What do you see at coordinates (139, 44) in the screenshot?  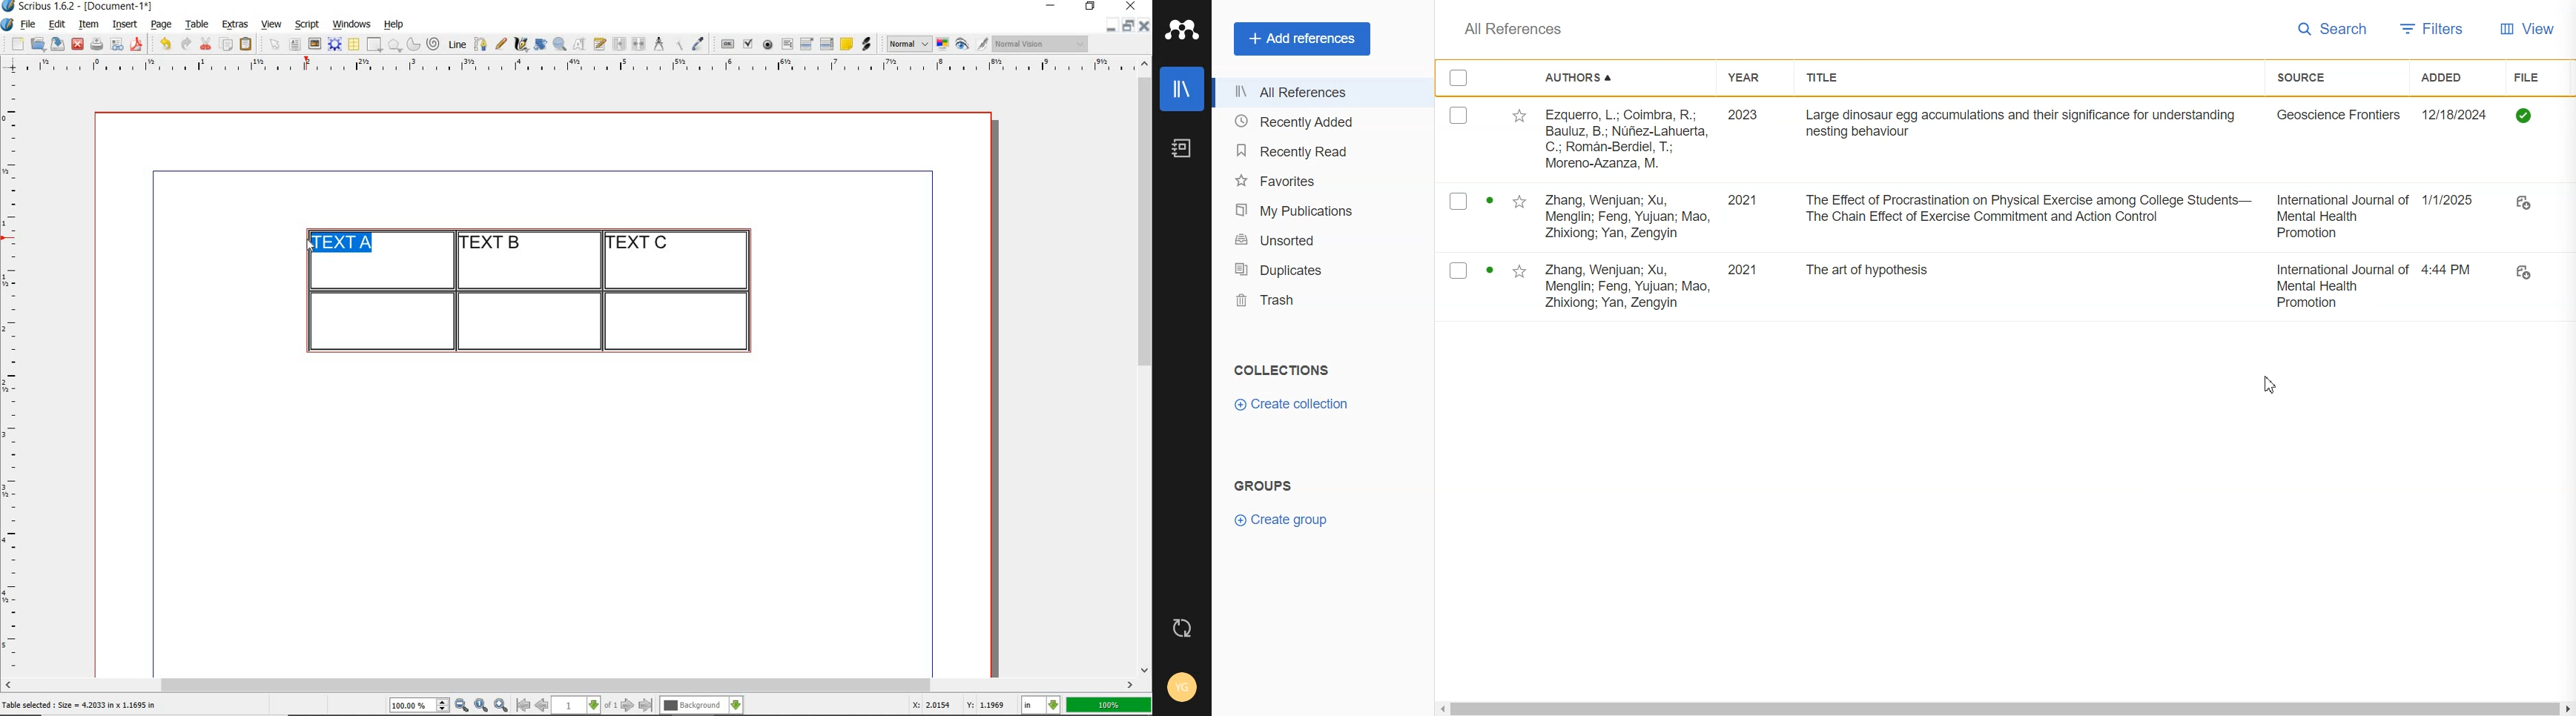 I see `save as pdf` at bounding box center [139, 44].